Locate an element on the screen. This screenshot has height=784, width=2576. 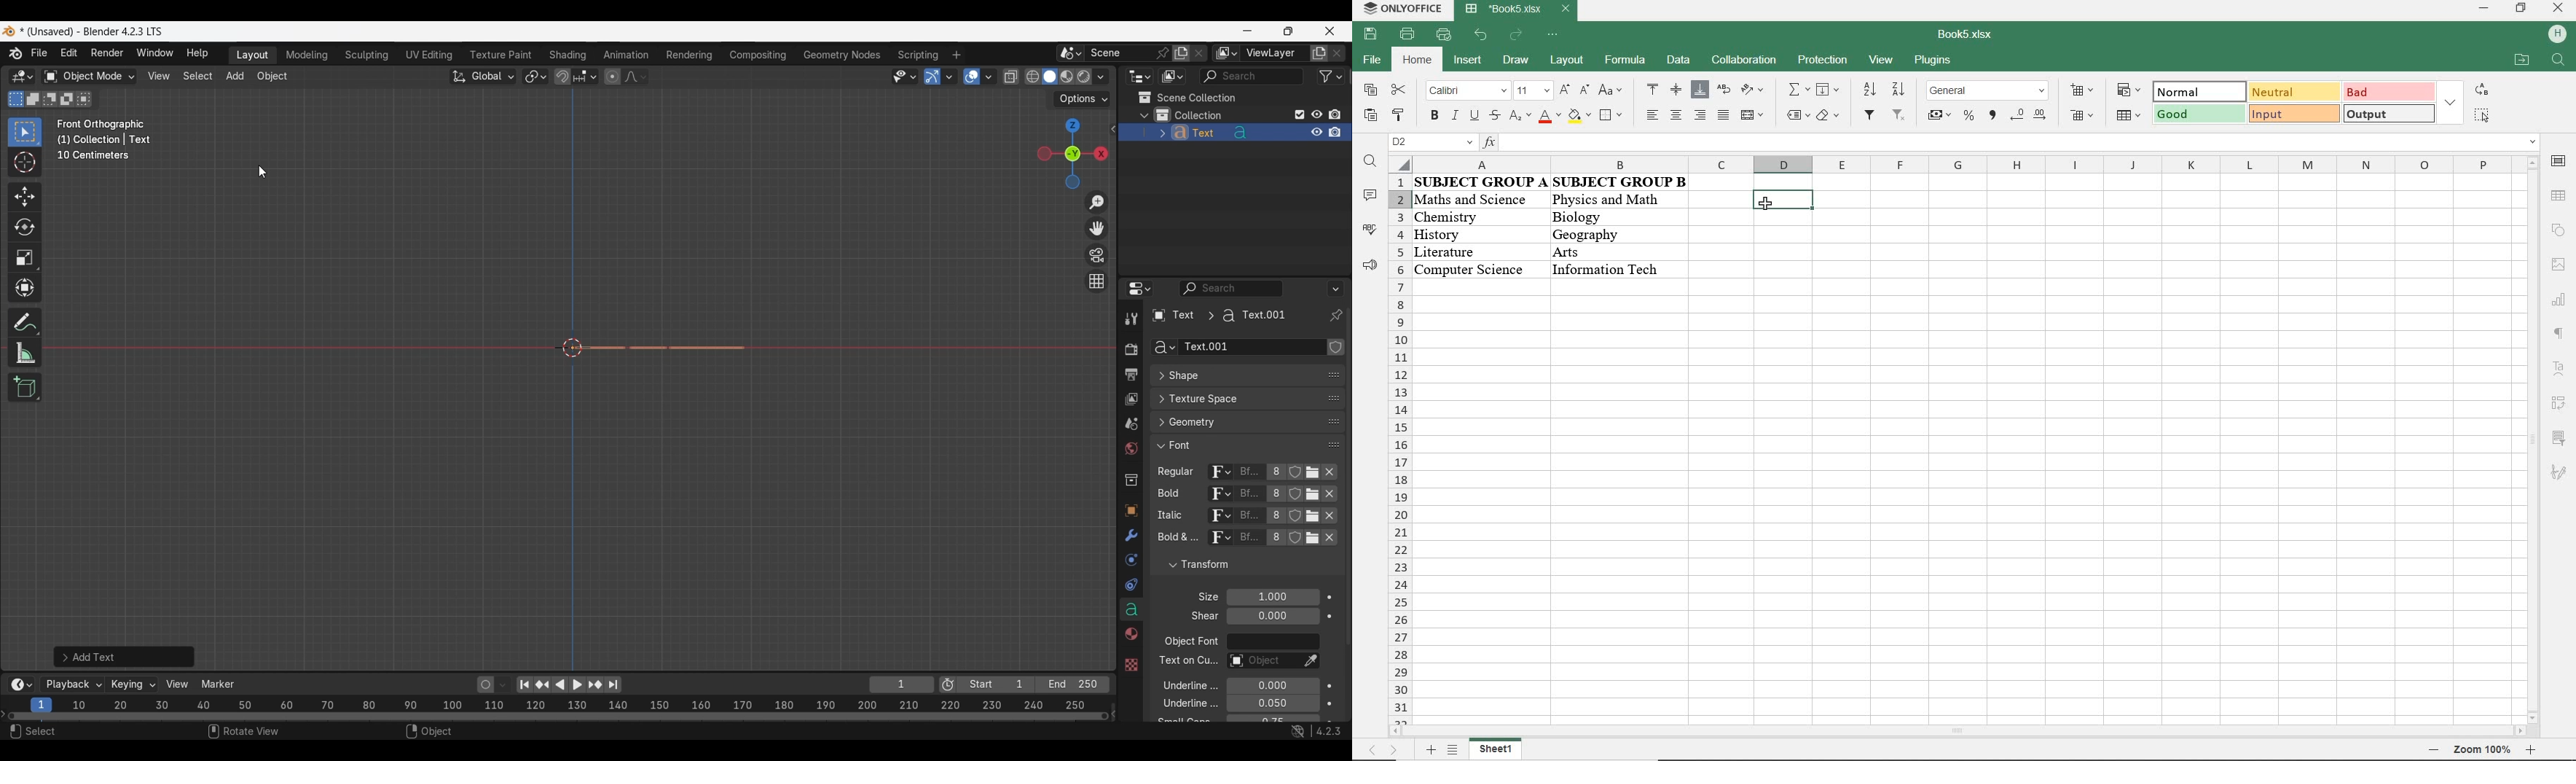
align middle is located at coordinates (1676, 90).